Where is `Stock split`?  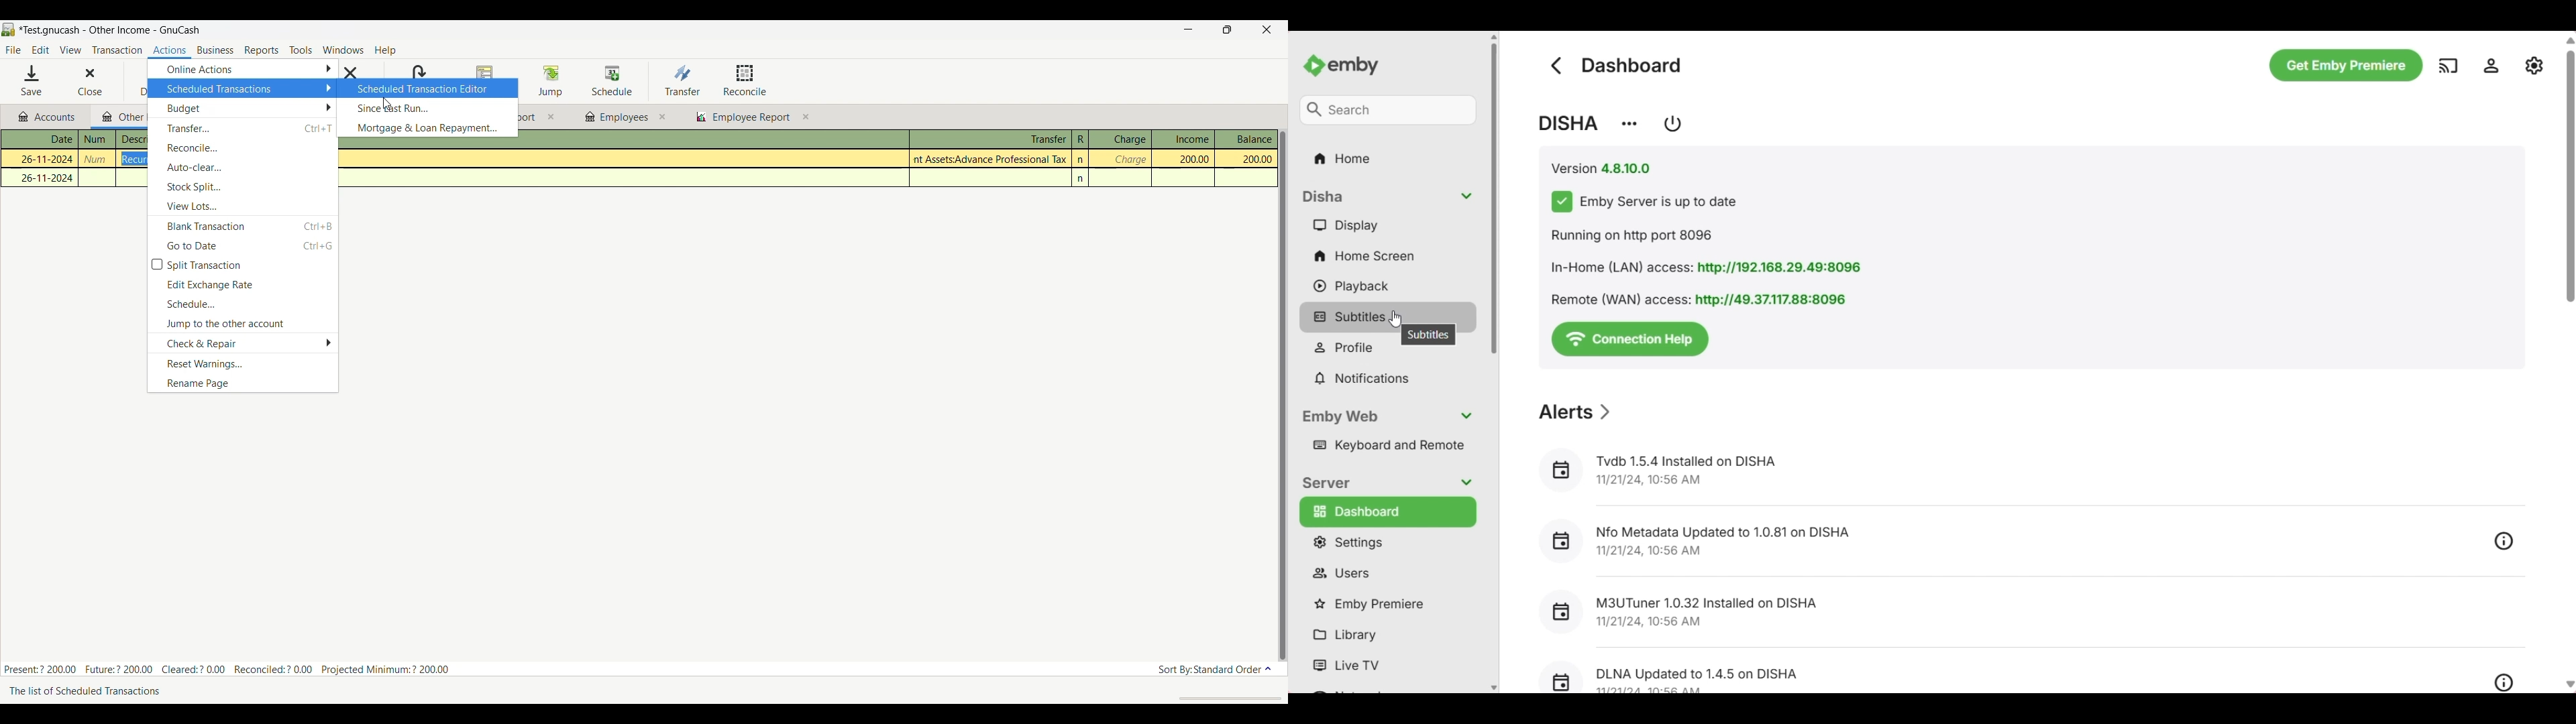
Stock split is located at coordinates (243, 186).